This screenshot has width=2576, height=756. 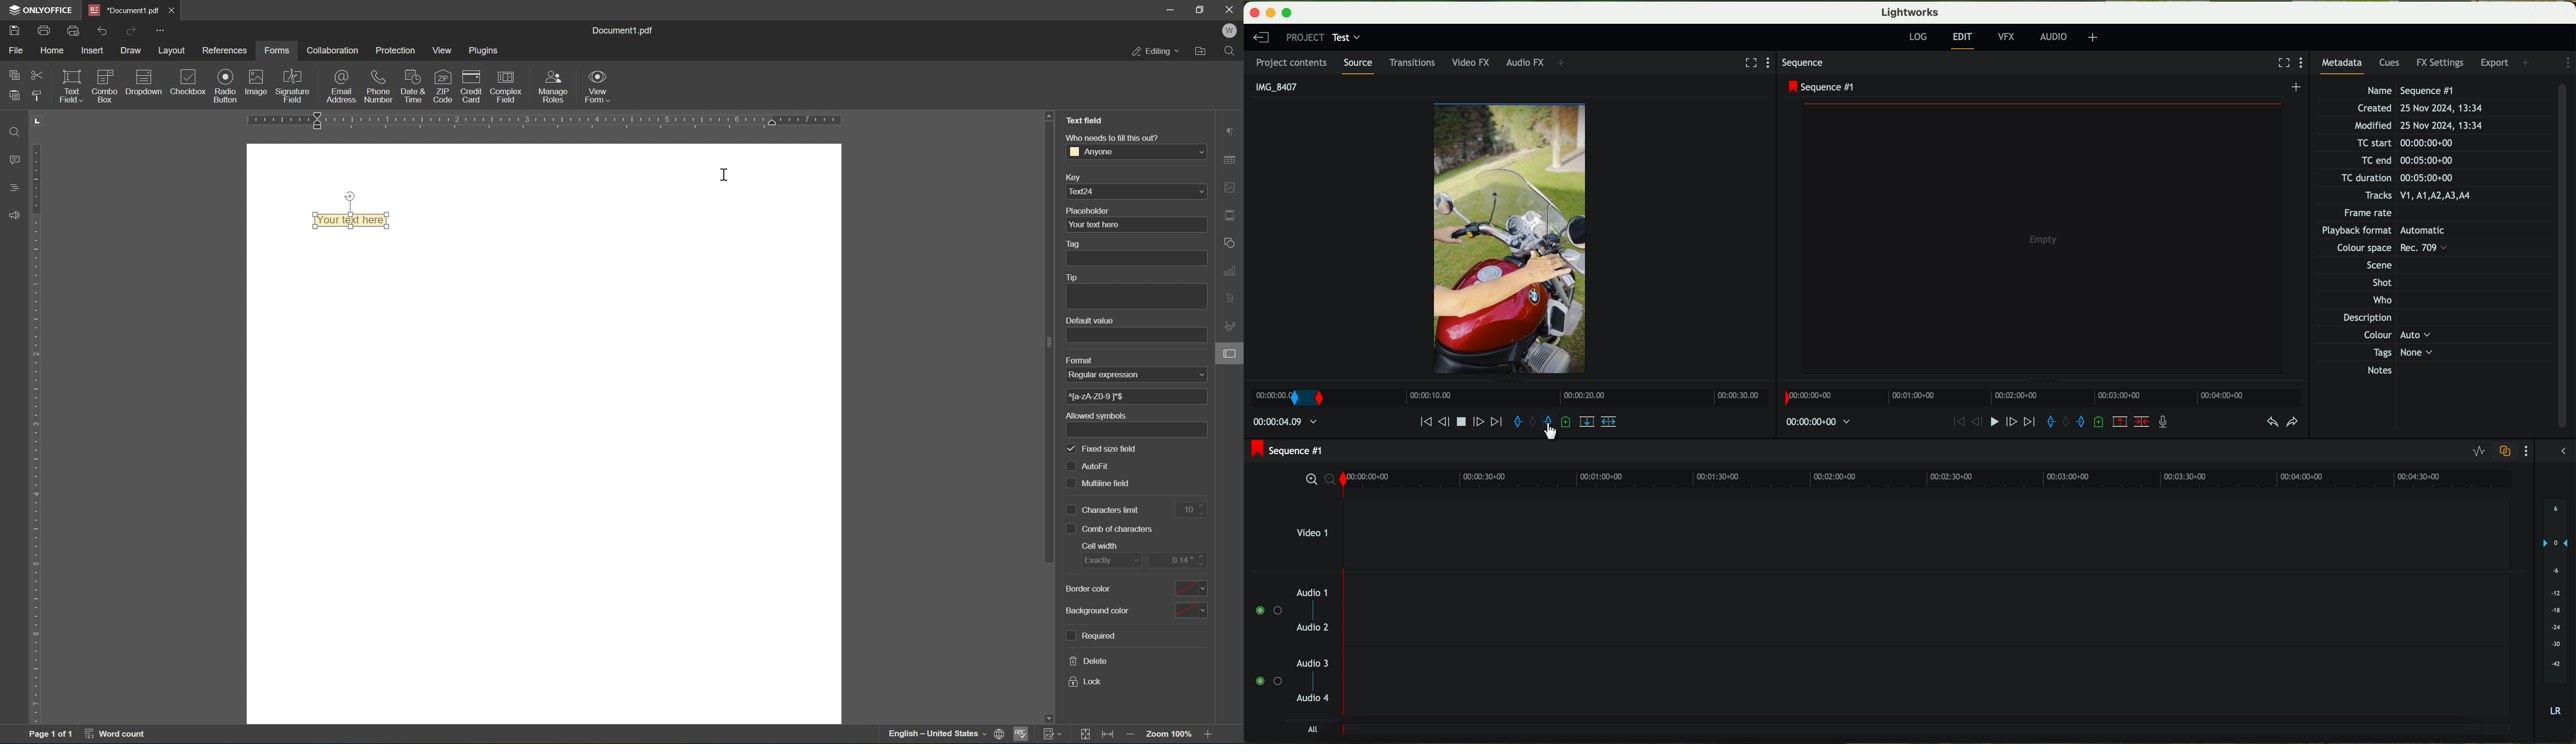 What do you see at coordinates (2009, 422) in the screenshot?
I see `nudge one frame foward` at bounding box center [2009, 422].